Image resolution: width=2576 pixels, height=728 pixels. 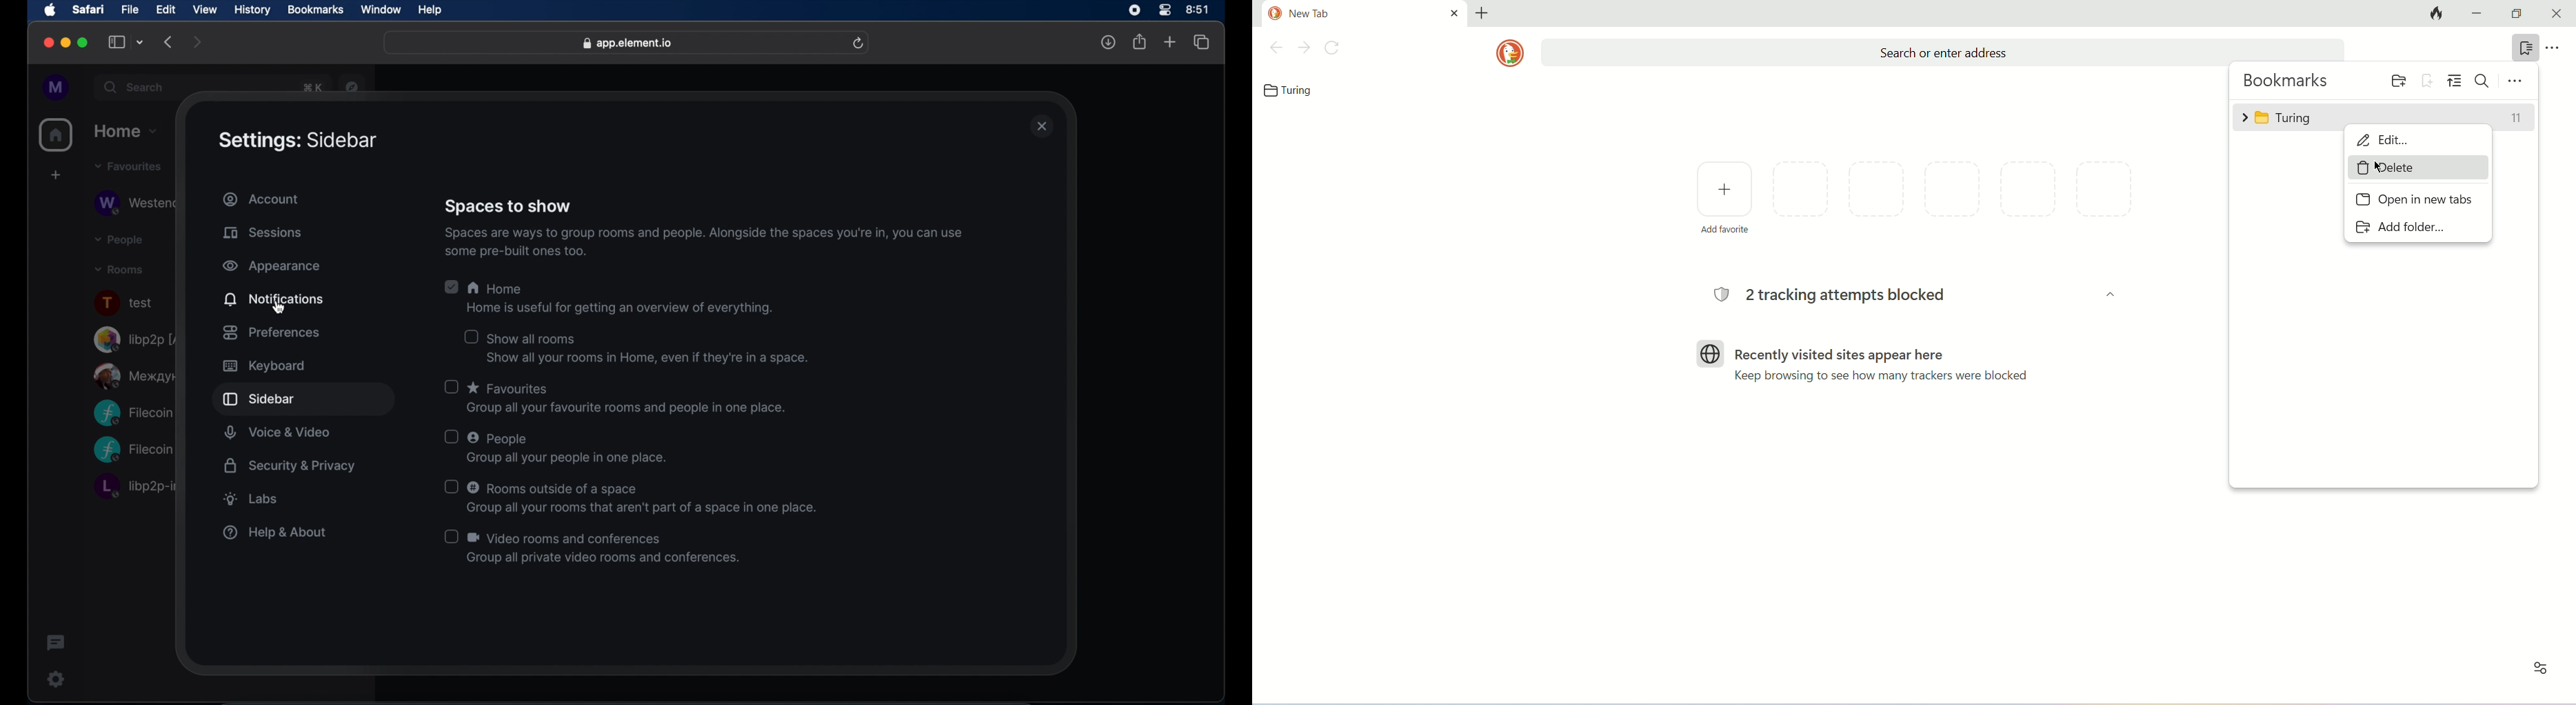 What do you see at coordinates (281, 306) in the screenshot?
I see `cursor` at bounding box center [281, 306].